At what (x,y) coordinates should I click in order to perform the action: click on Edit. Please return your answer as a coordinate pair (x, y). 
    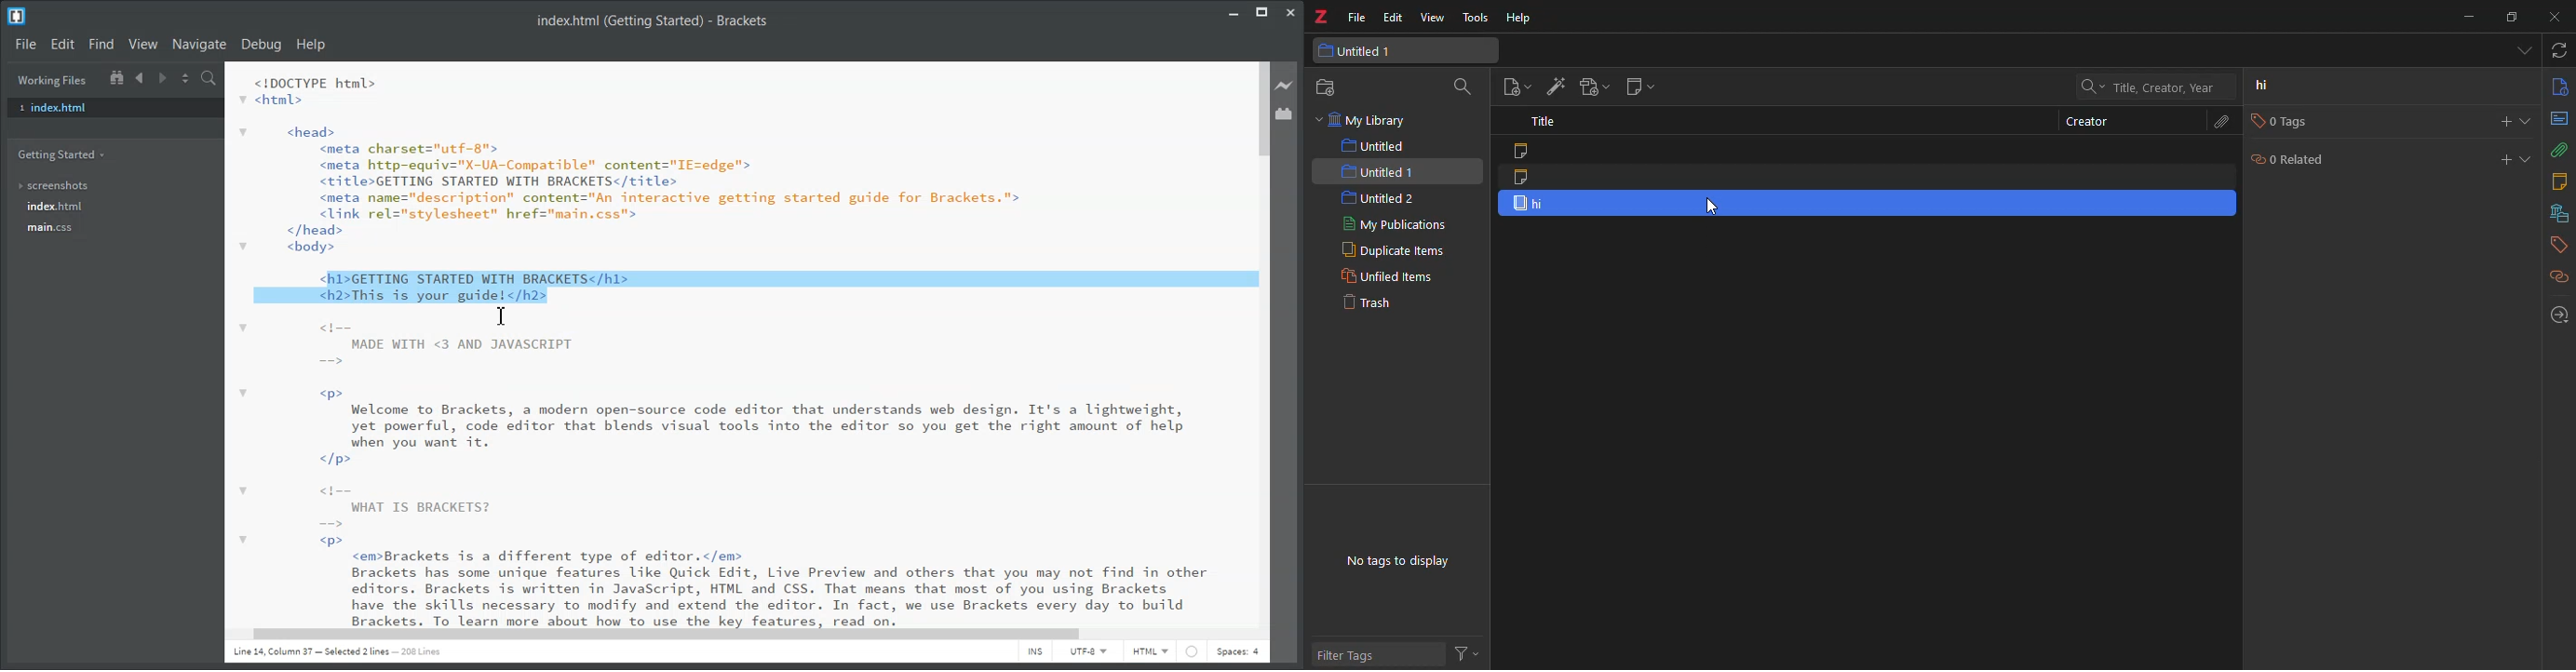
    Looking at the image, I should click on (63, 44).